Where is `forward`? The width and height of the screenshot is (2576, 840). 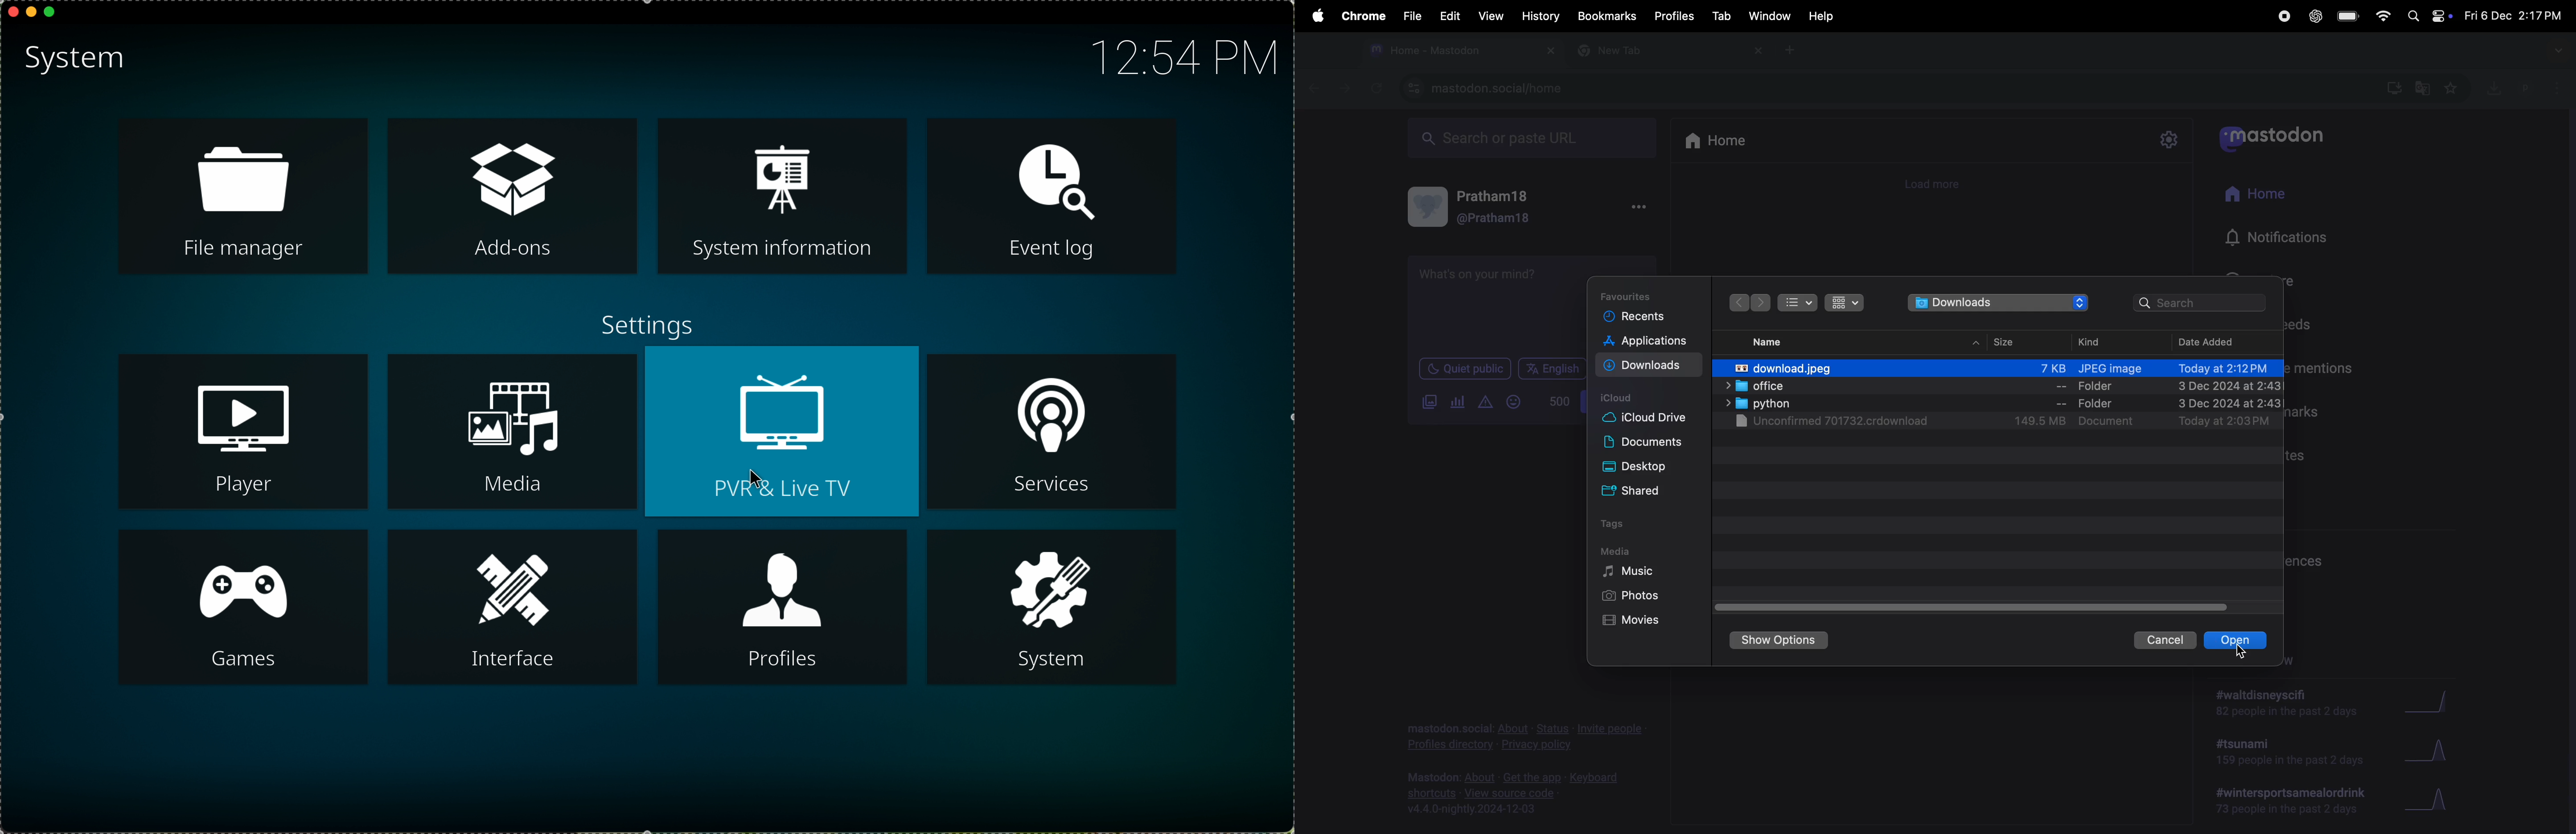
forward is located at coordinates (1762, 304).